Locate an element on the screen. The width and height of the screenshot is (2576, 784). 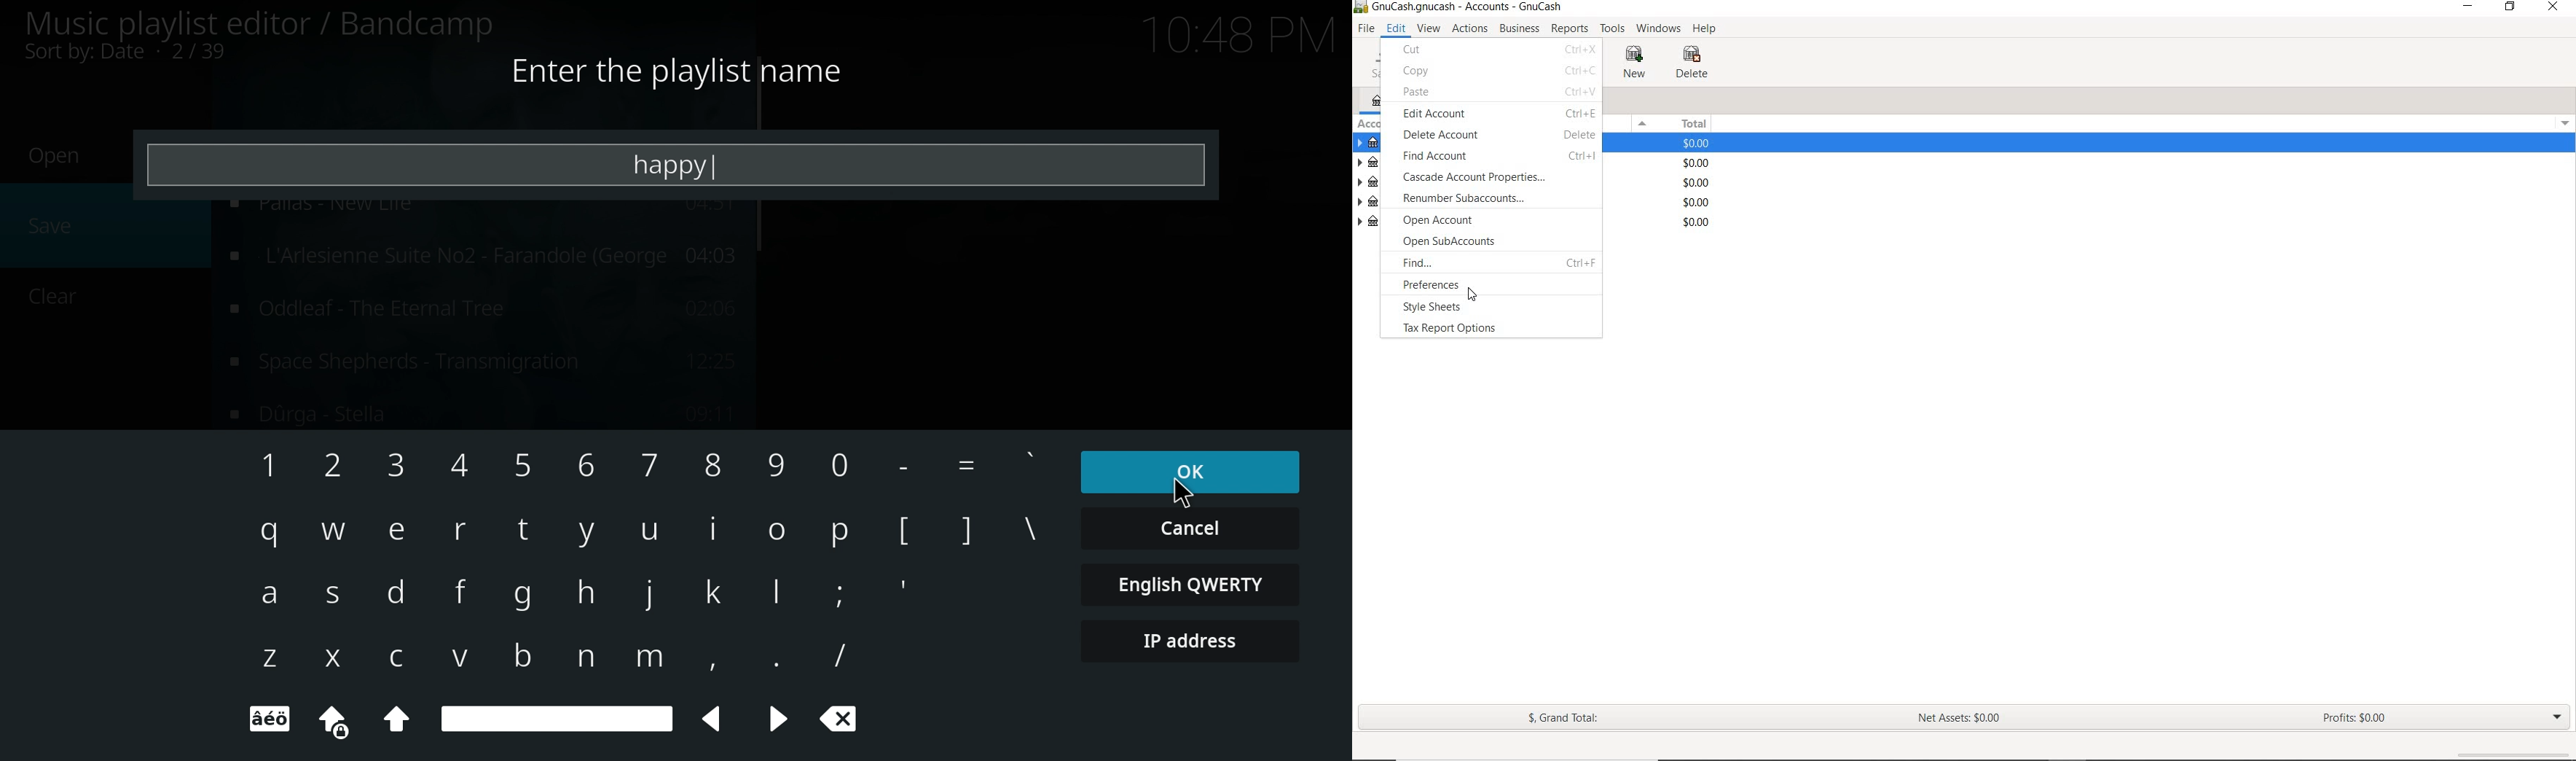
OPEN SUBACCOUNTS is located at coordinates (1485, 243).